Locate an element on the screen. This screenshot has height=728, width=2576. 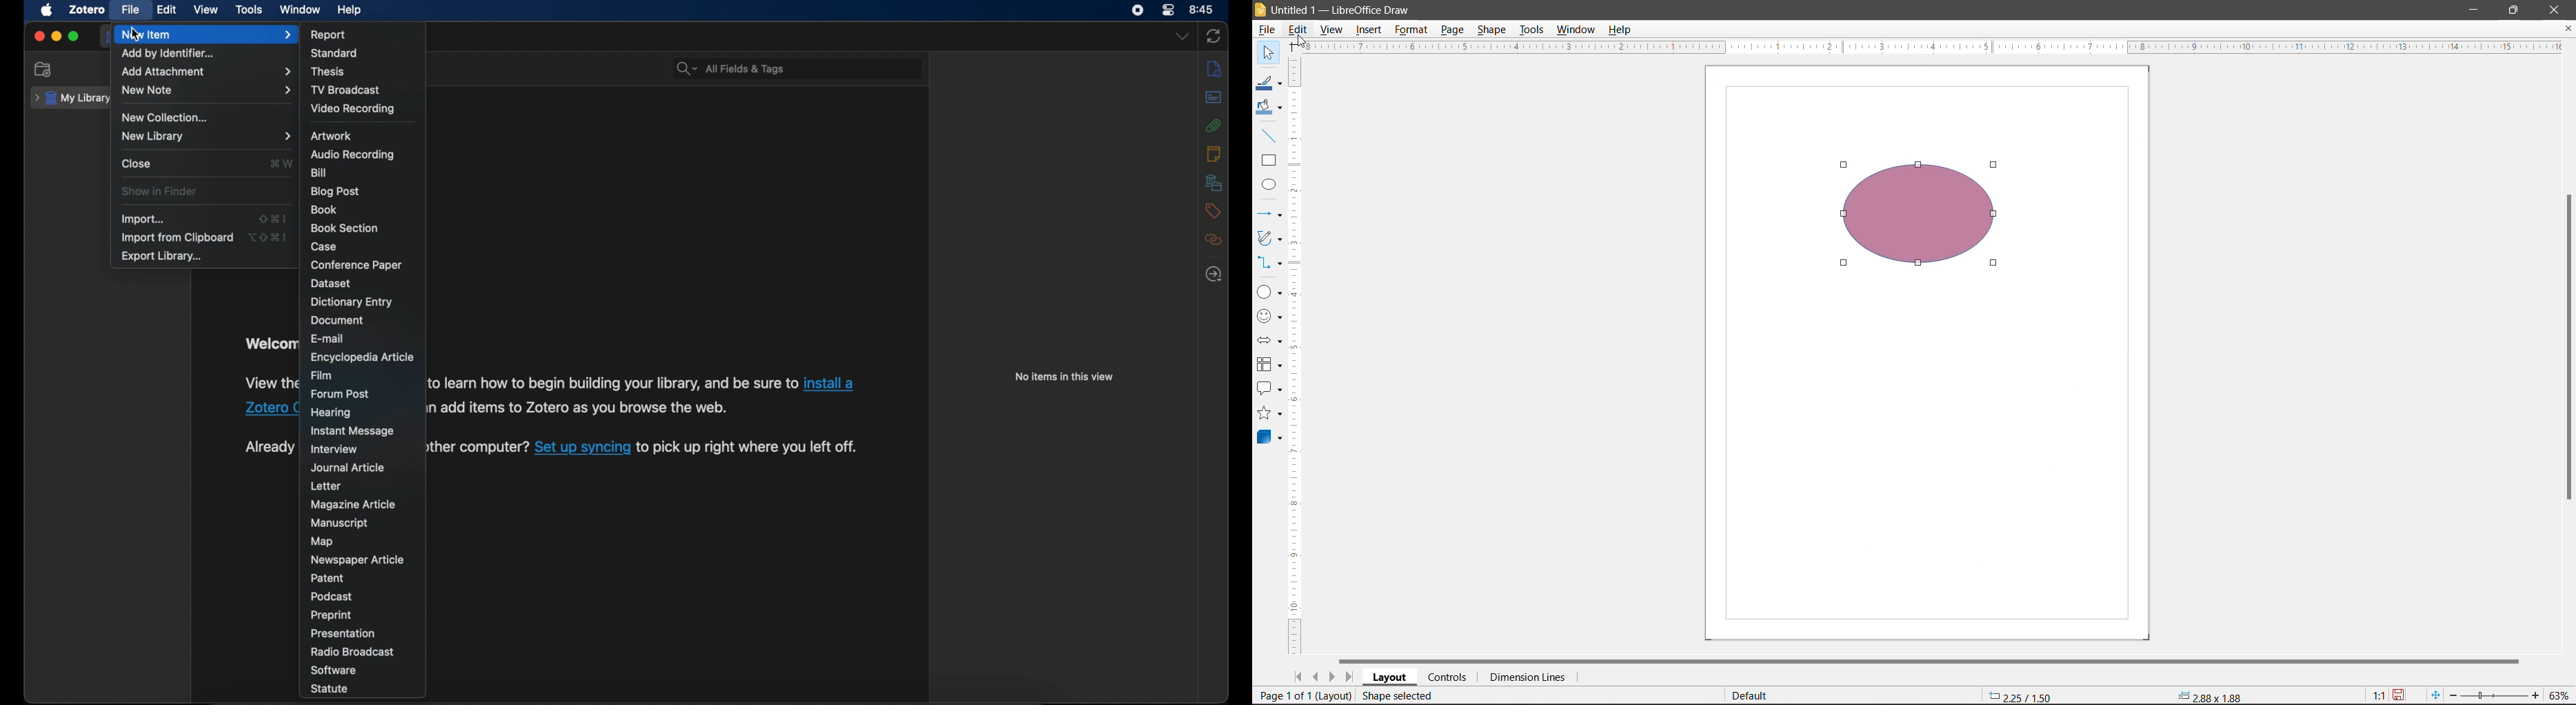
notes is located at coordinates (1214, 153).